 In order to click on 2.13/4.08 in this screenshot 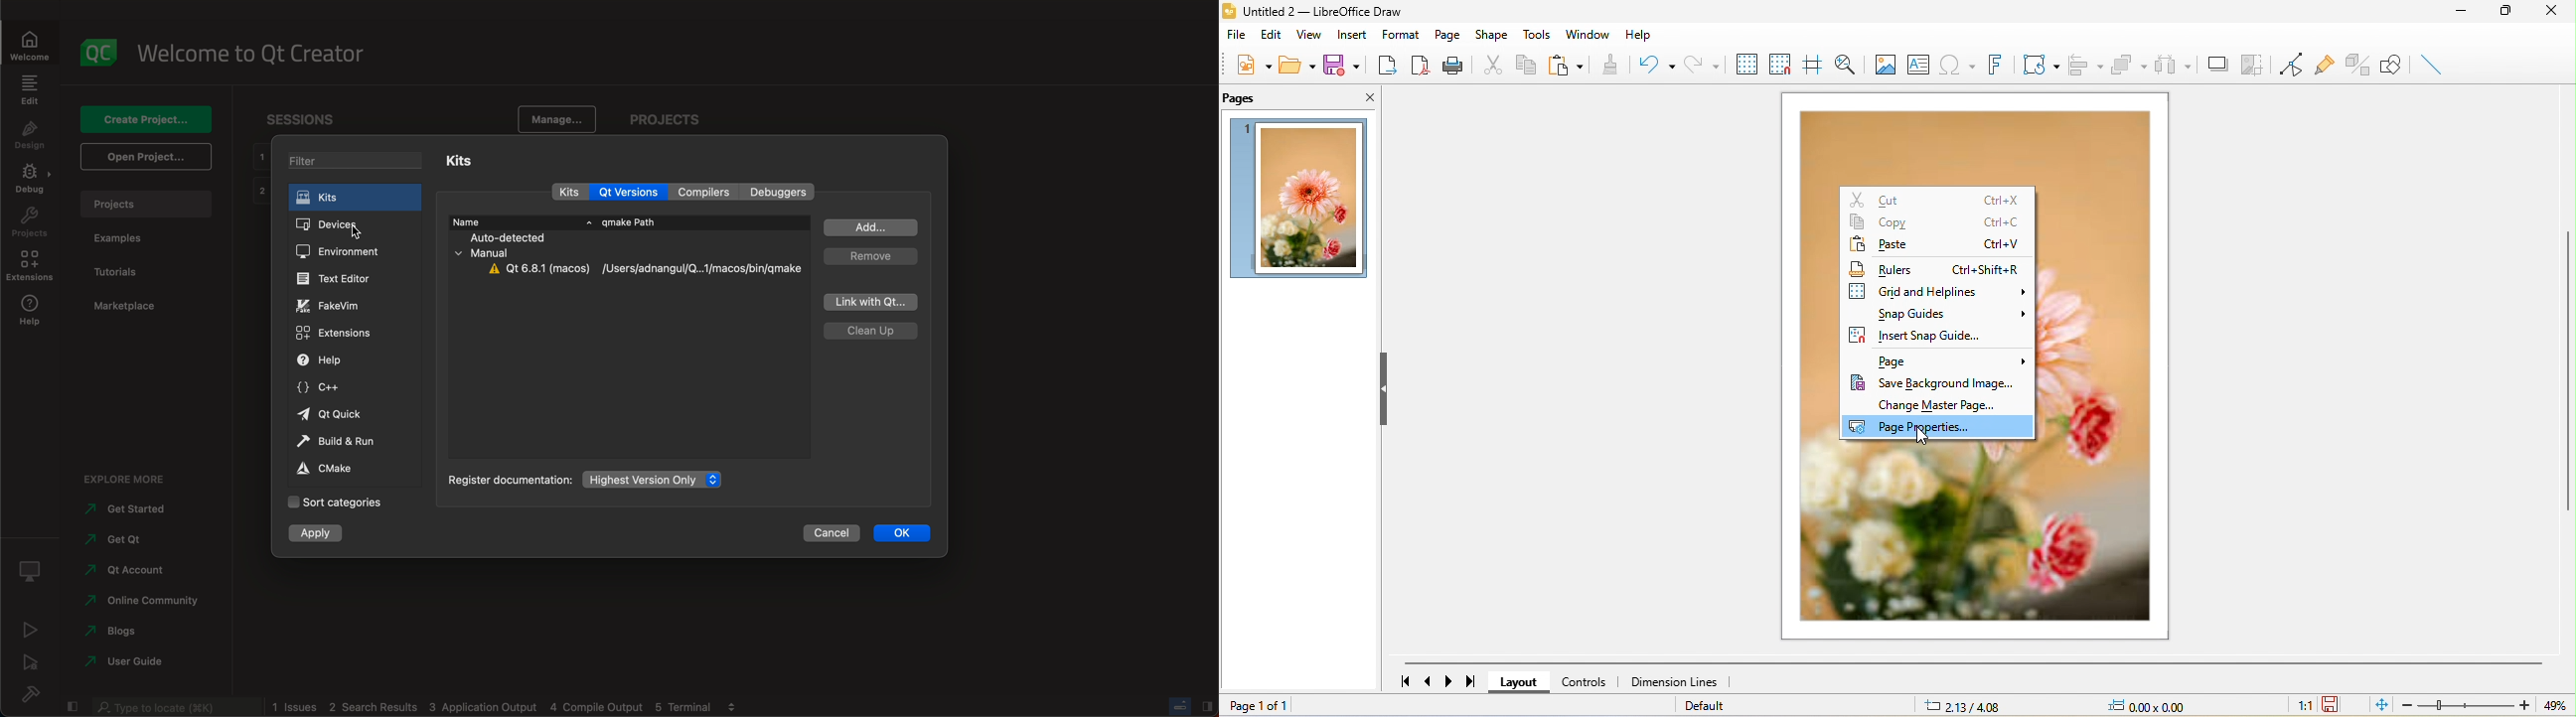, I will do `click(1967, 706)`.